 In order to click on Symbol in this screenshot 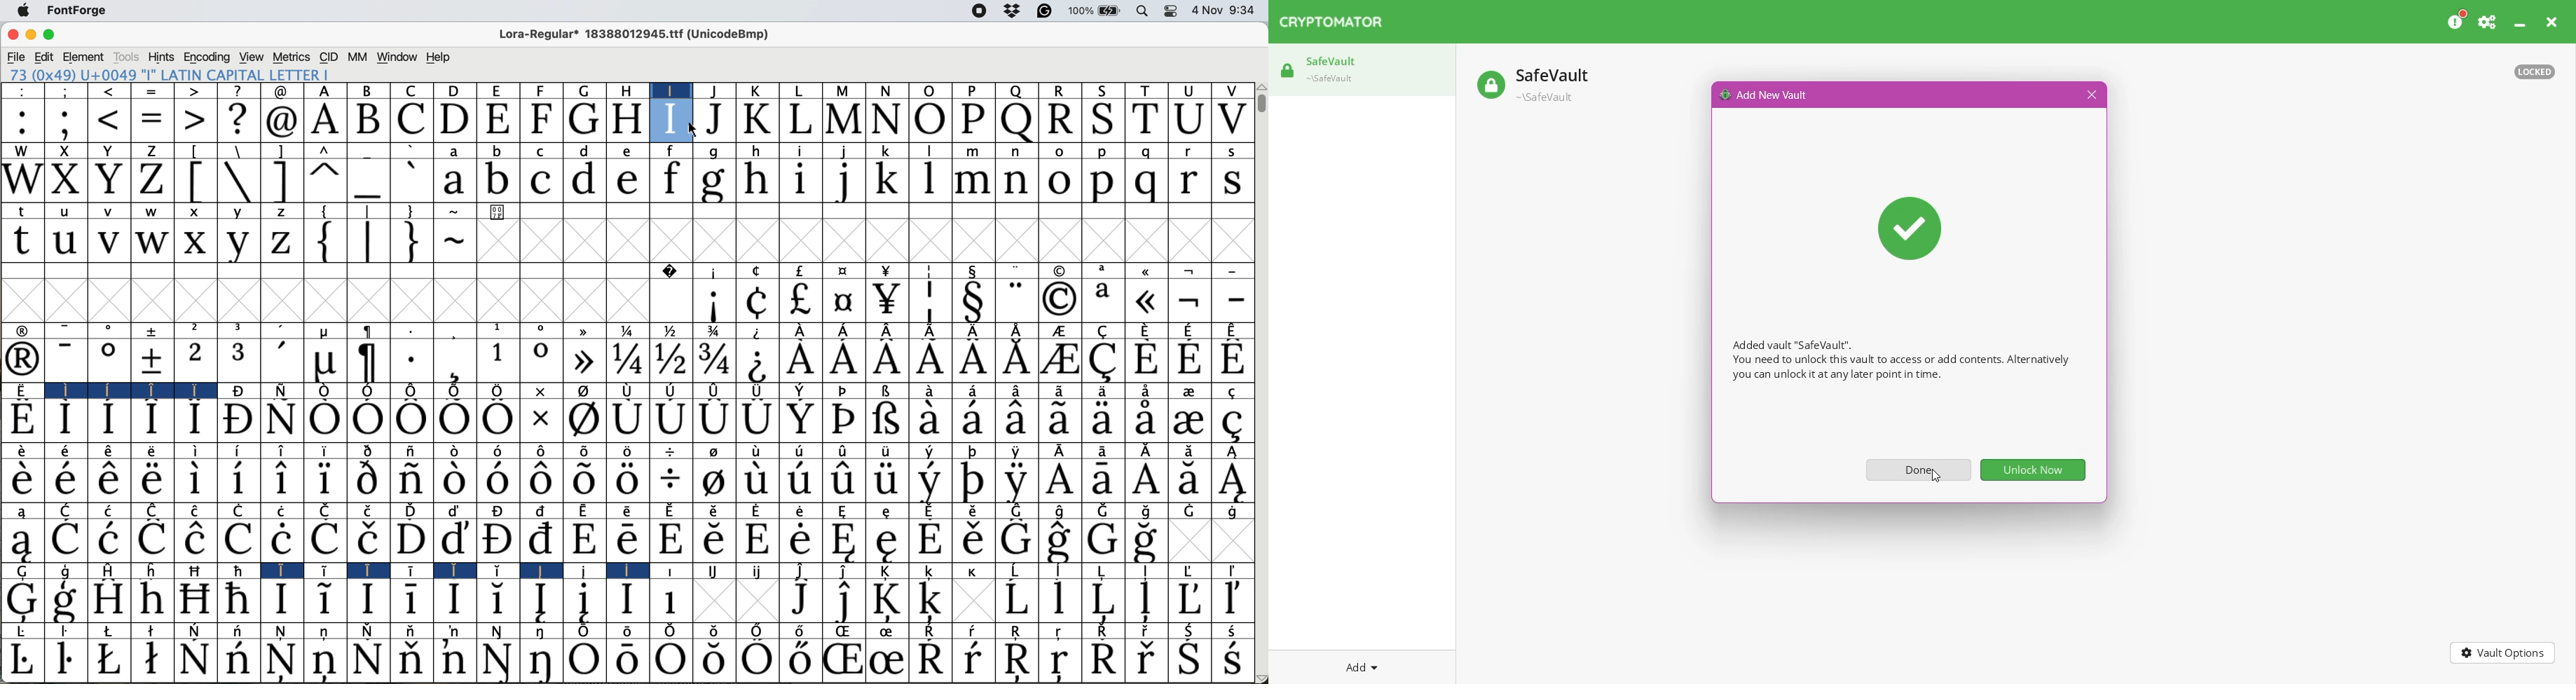, I will do `click(329, 510)`.